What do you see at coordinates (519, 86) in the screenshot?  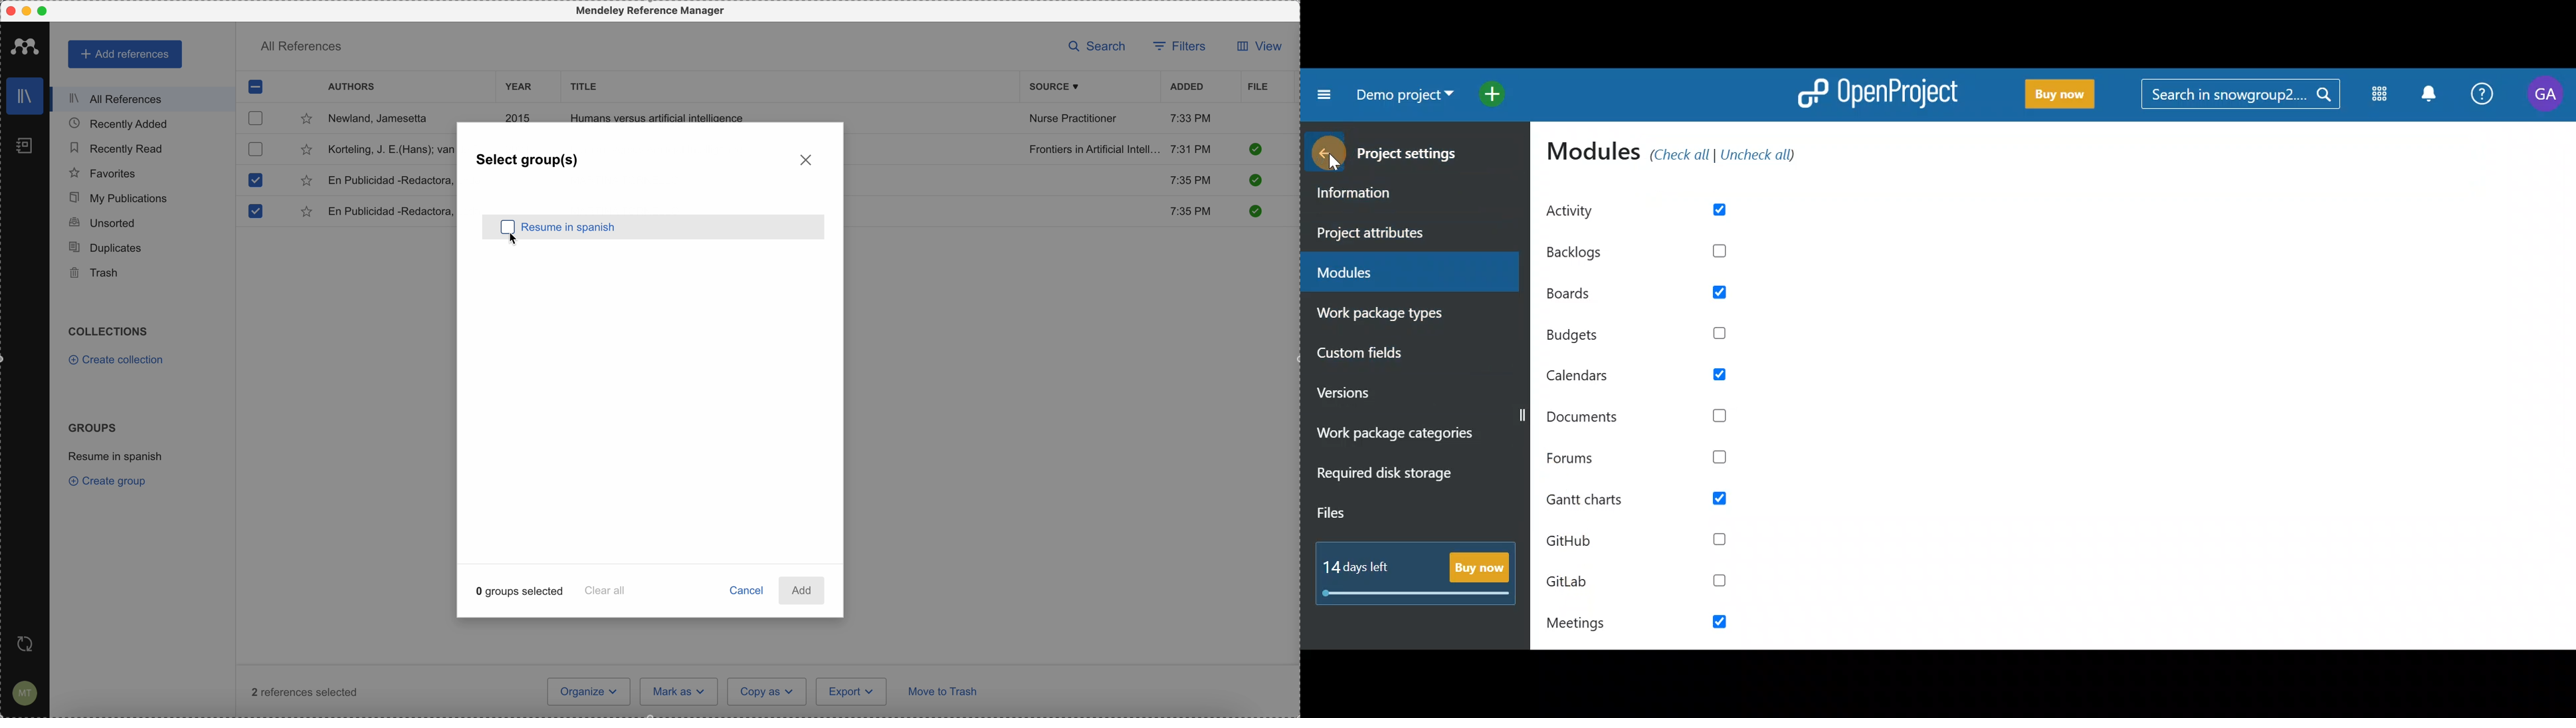 I see `year` at bounding box center [519, 86].